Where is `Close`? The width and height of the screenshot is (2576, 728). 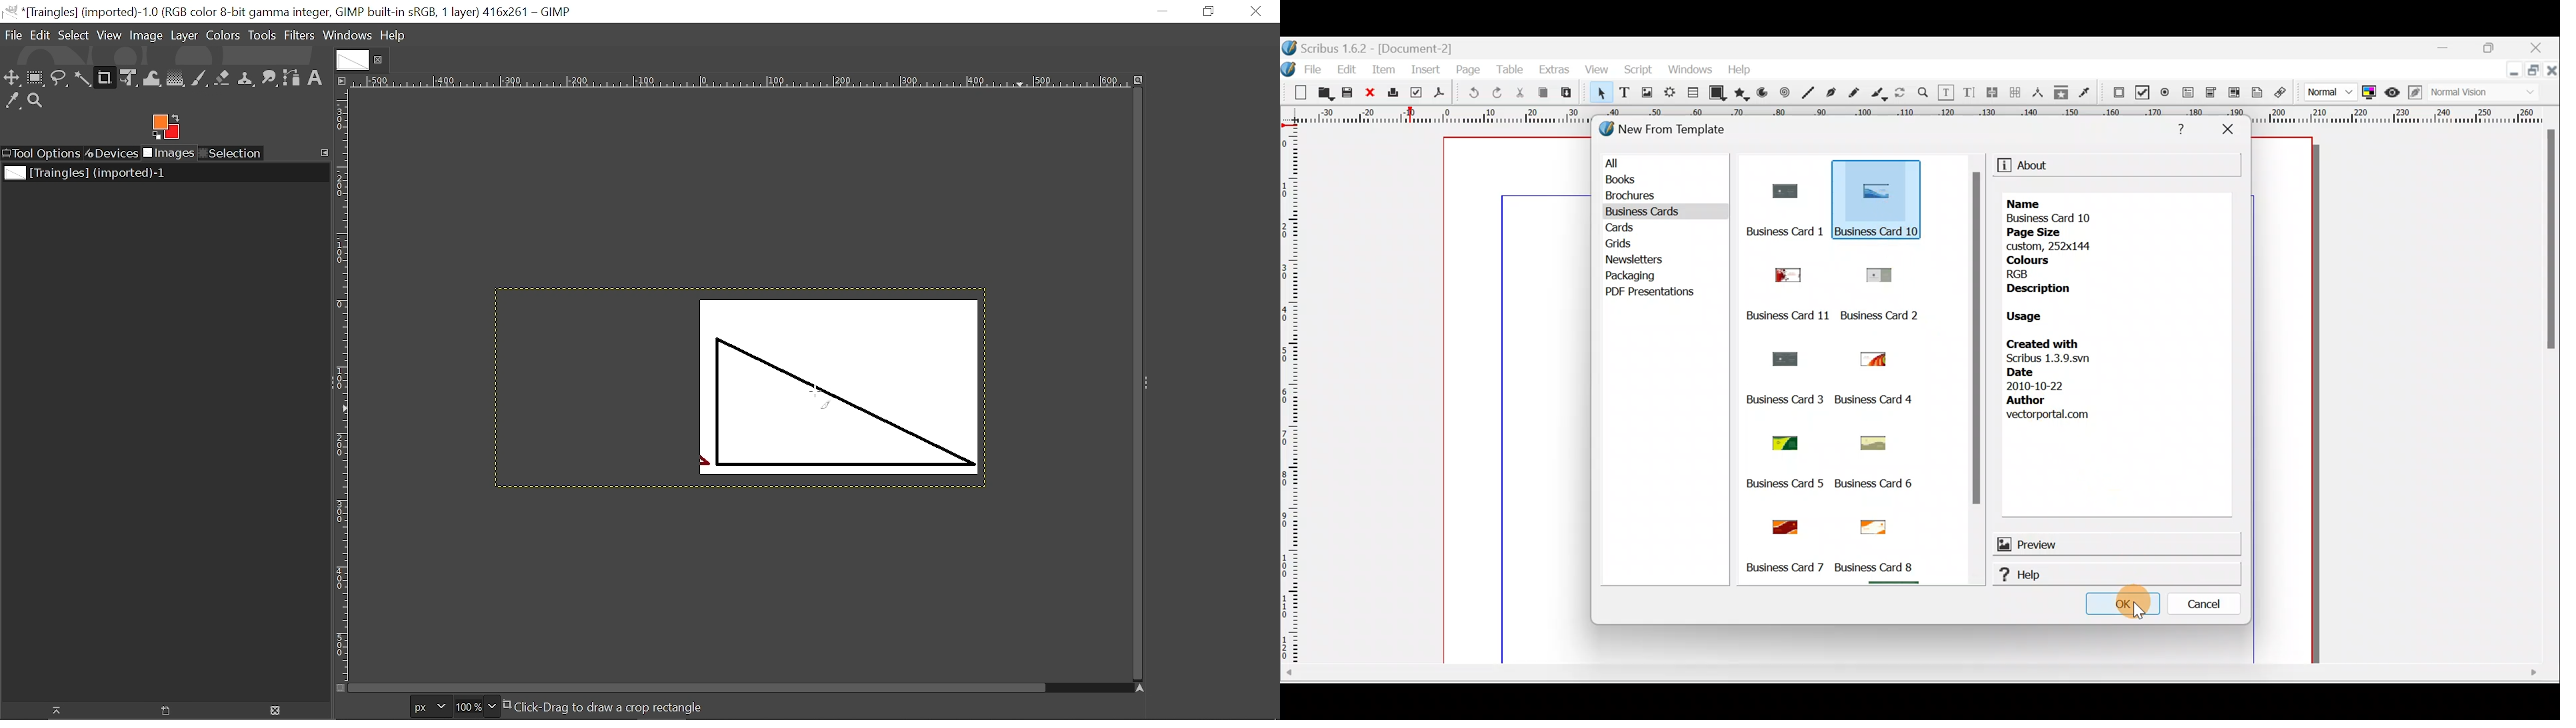 Close is located at coordinates (1371, 93).